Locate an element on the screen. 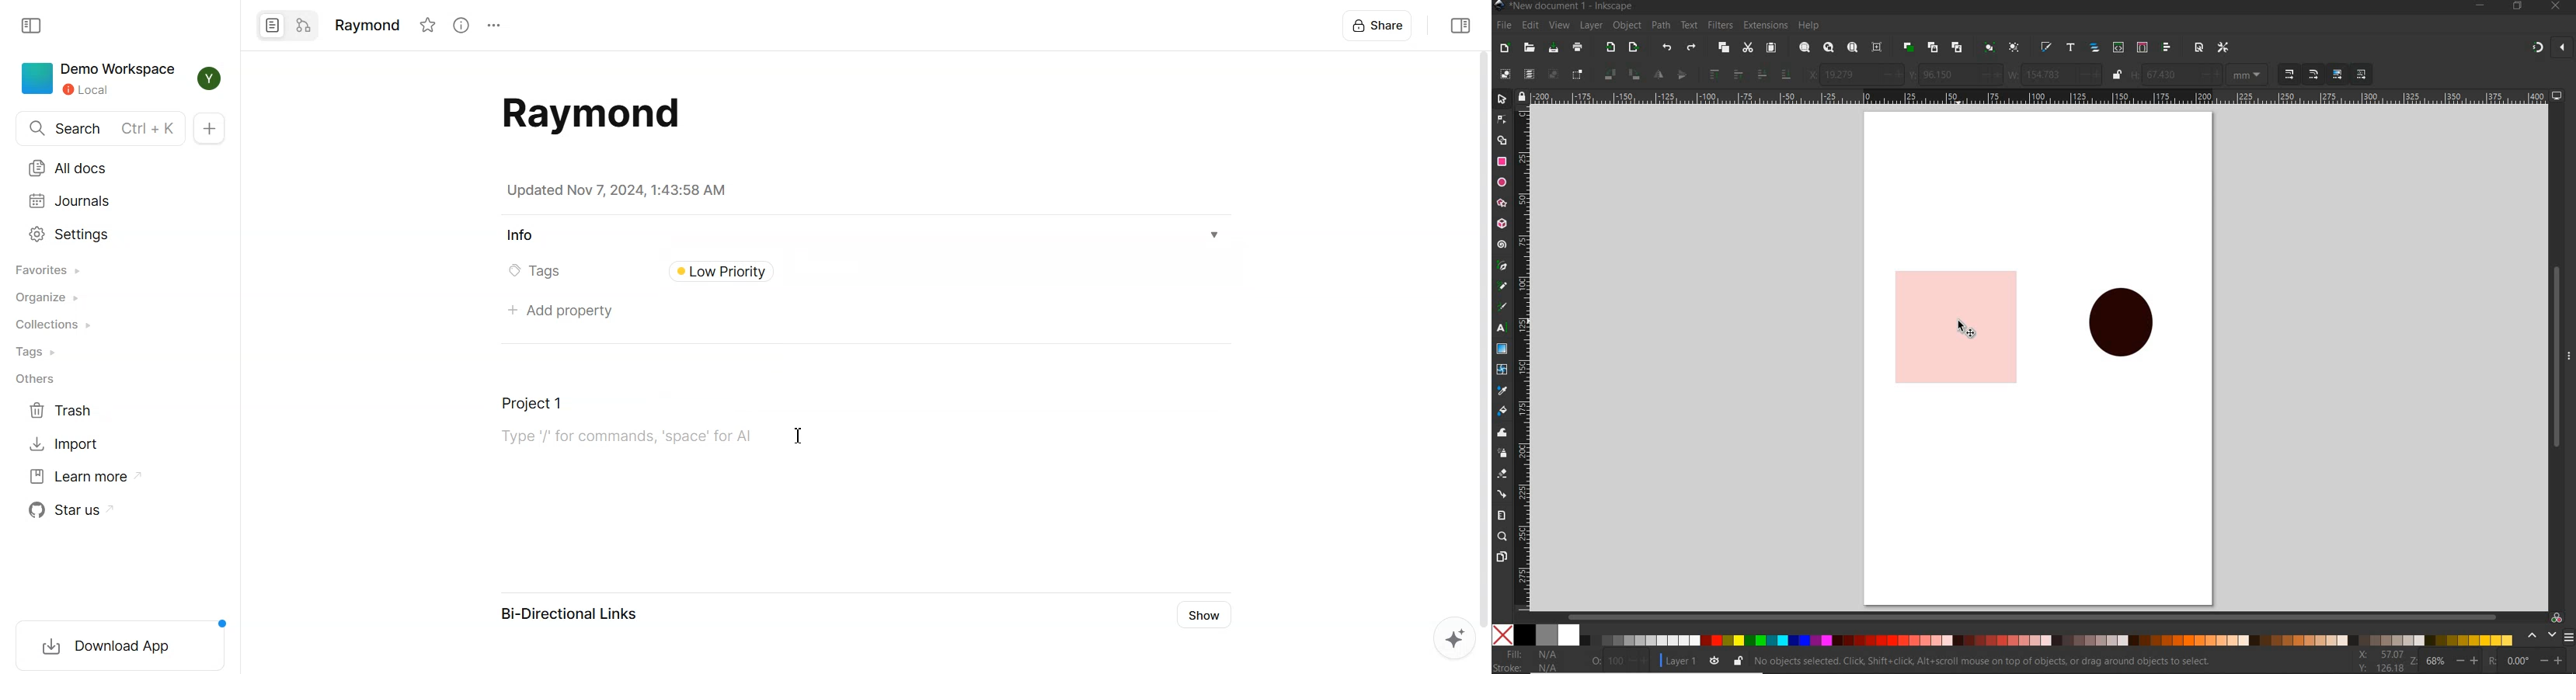 This screenshot has width=2576, height=700. file name is located at coordinates (1575, 6).